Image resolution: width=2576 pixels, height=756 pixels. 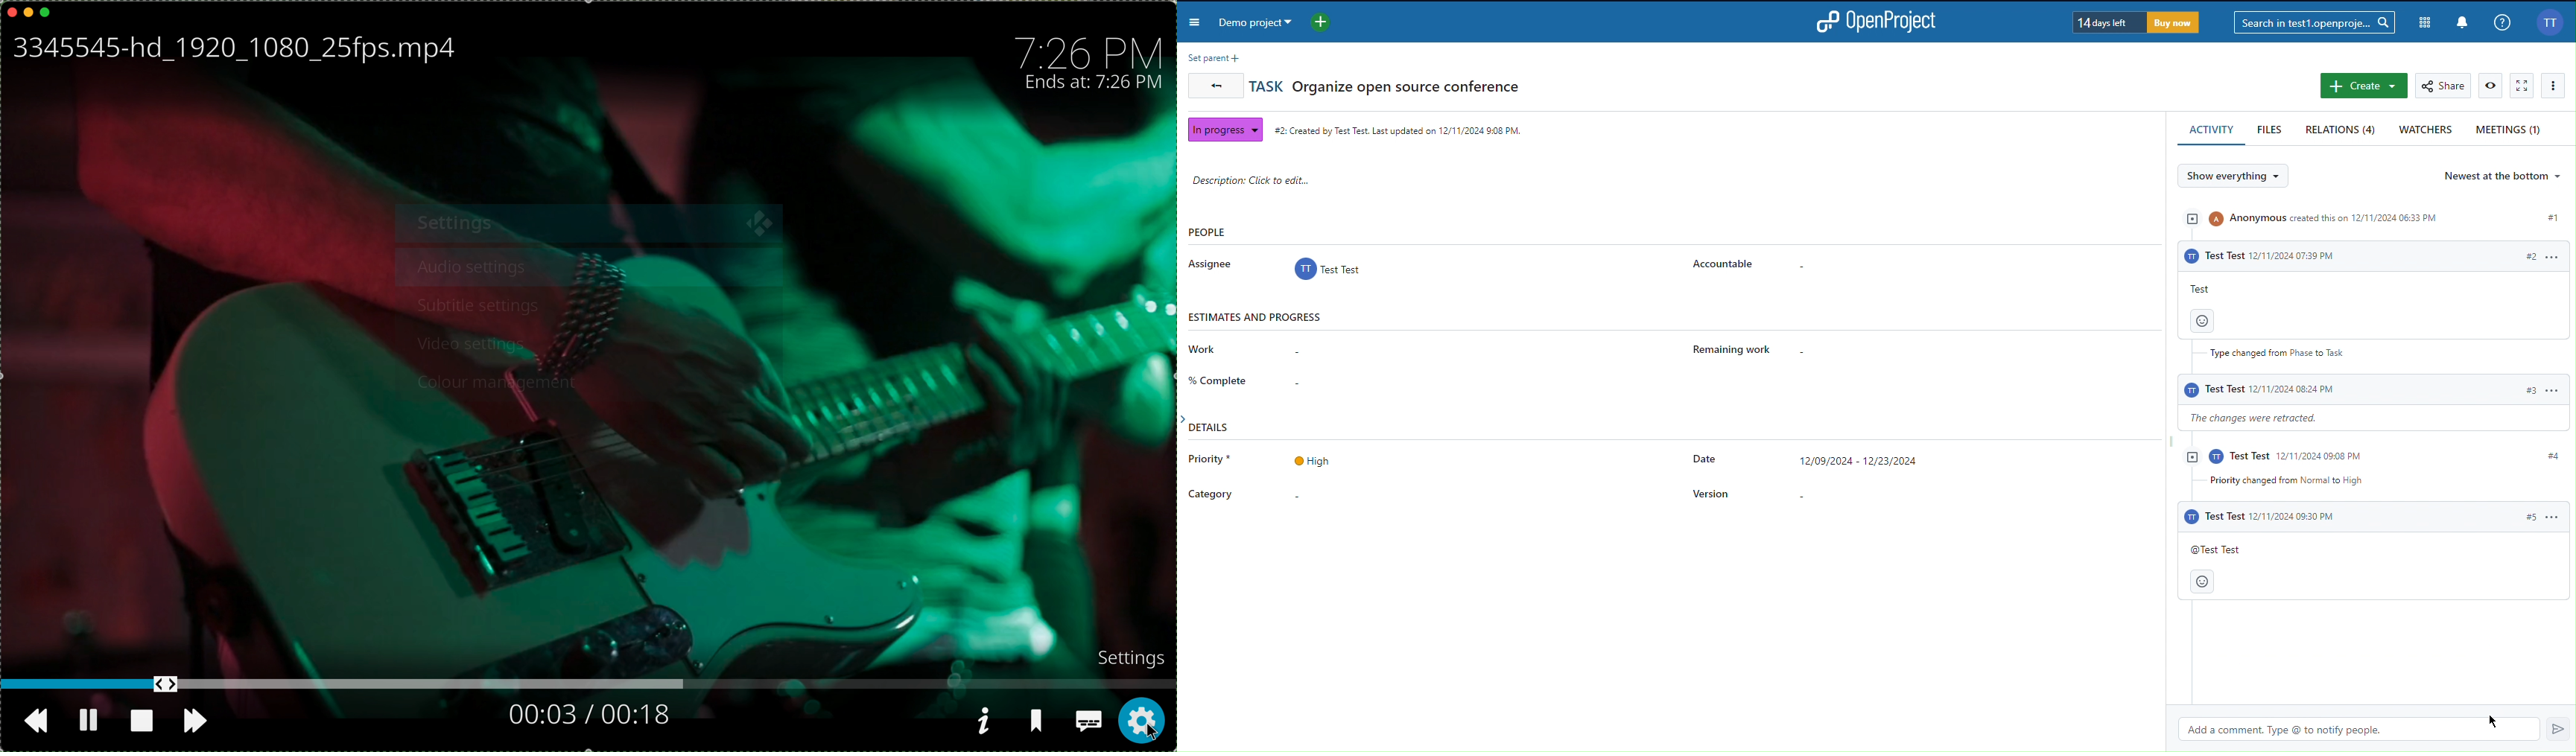 What do you see at coordinates (46, 12) in the screenshot?
I see `maximise` at bounding box center [46, 12].